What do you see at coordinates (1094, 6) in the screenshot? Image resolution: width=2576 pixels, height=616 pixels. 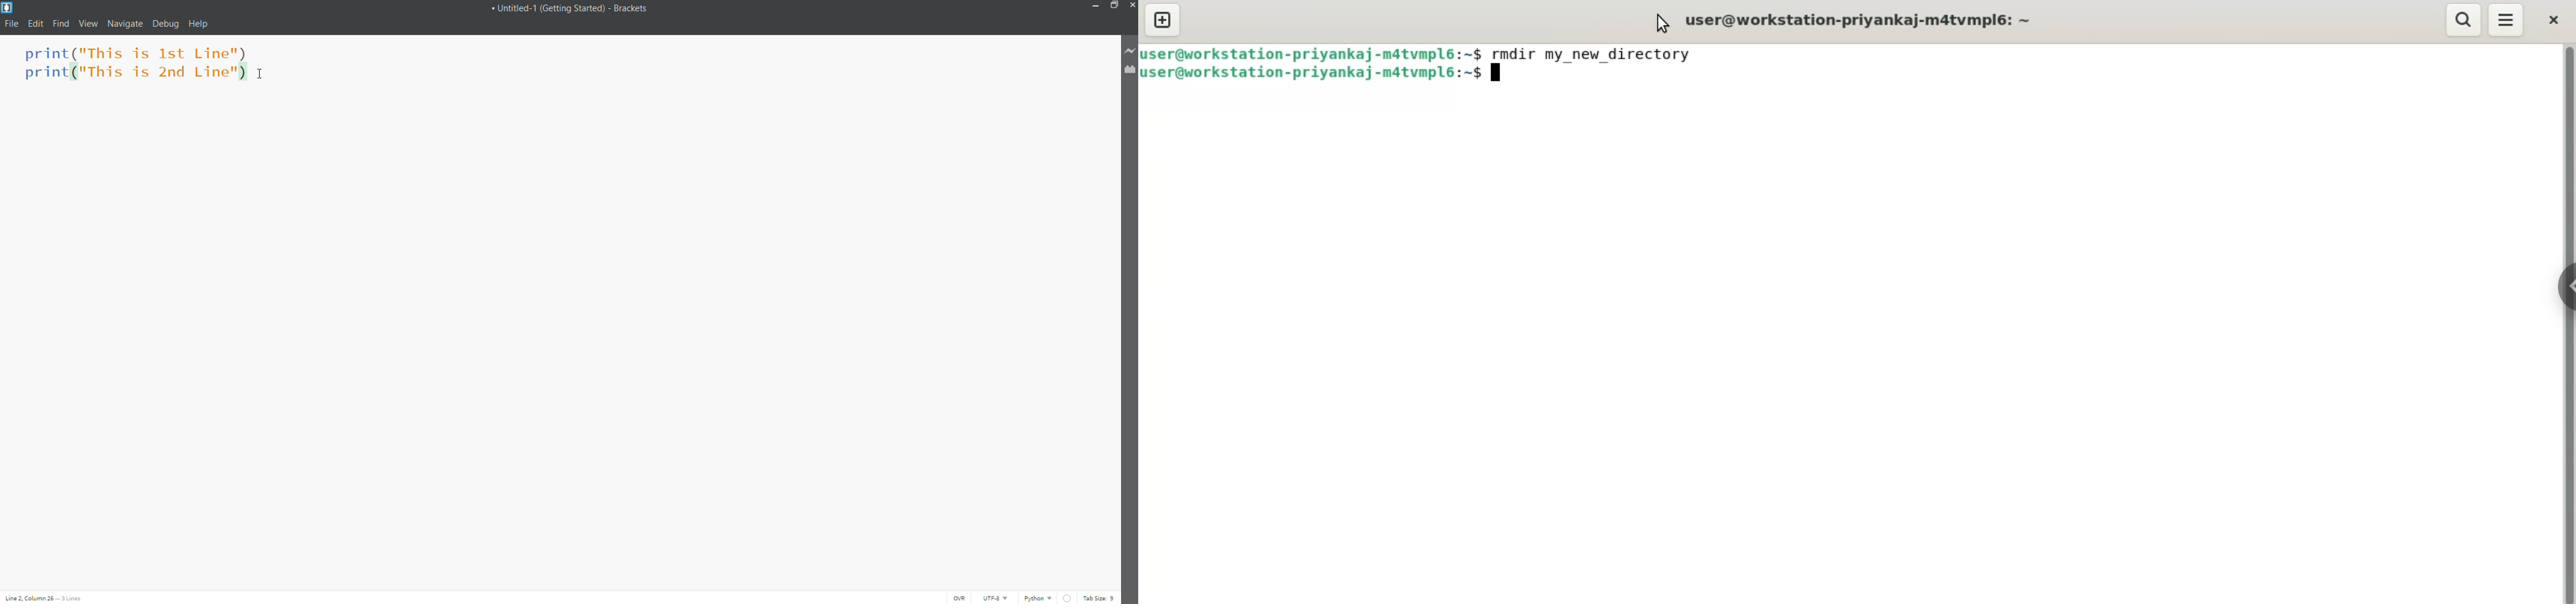 I see `Minimize` at bounding box center [1094, 6].